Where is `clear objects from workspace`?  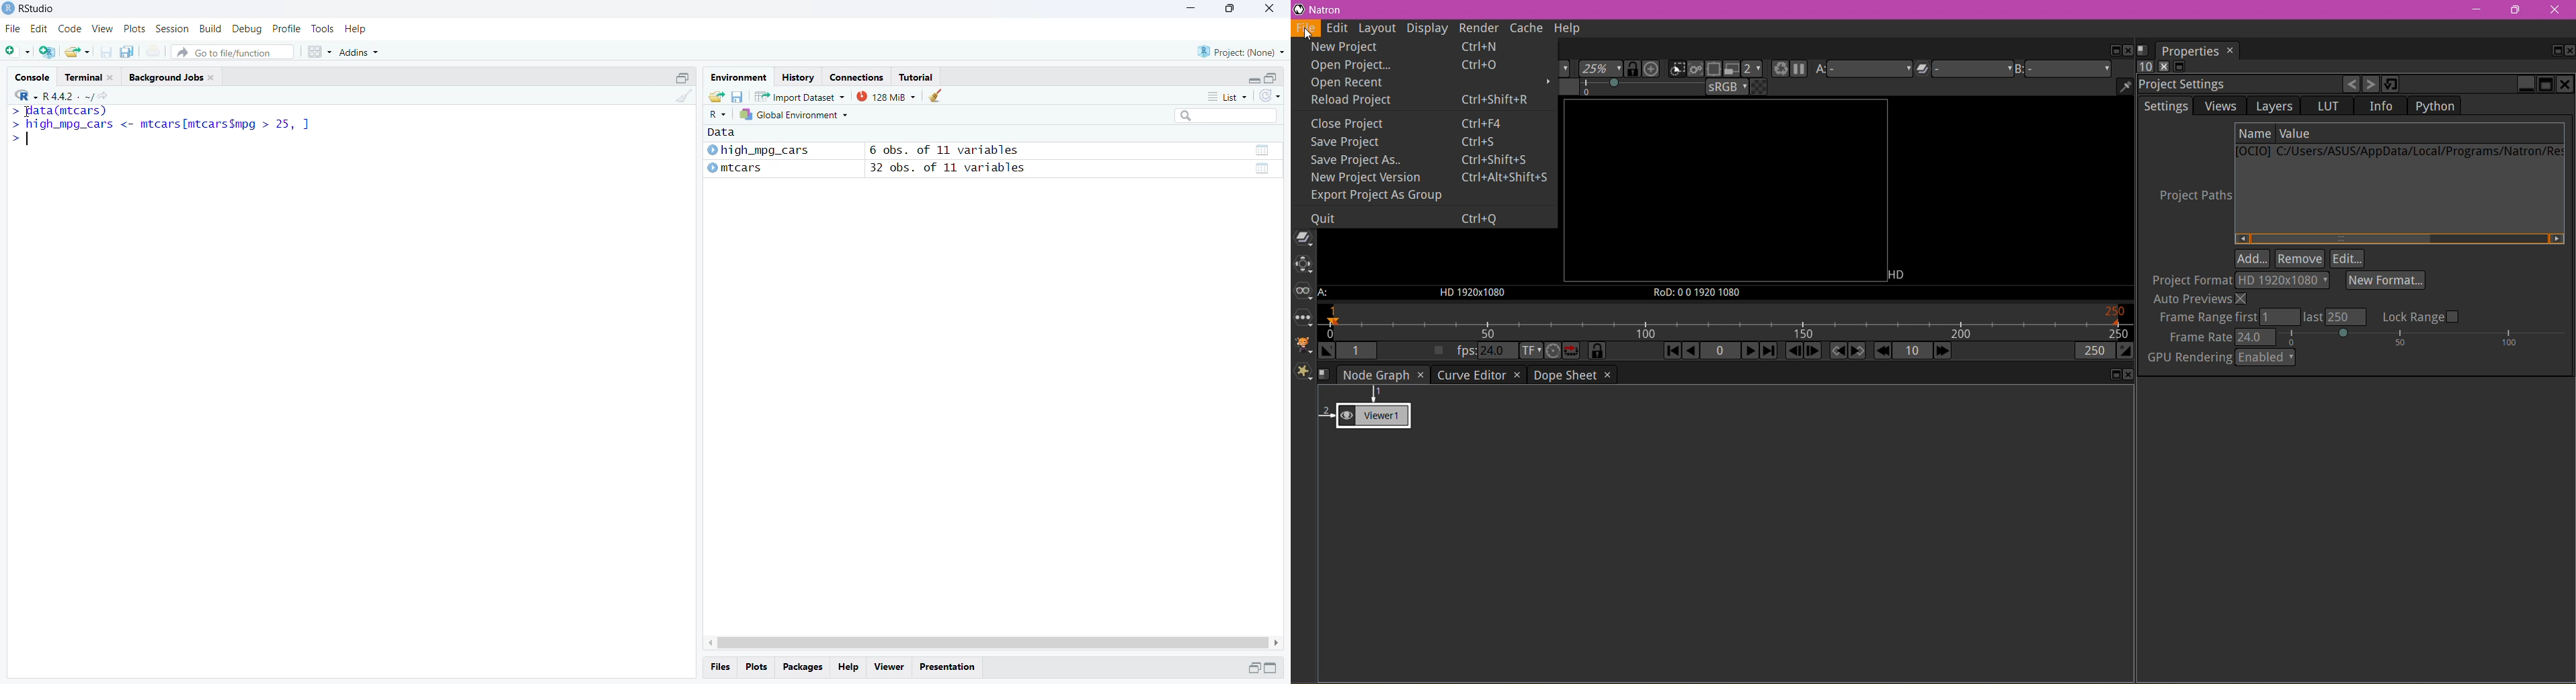
clear objects from workspace is located at coordinates (934, 95).